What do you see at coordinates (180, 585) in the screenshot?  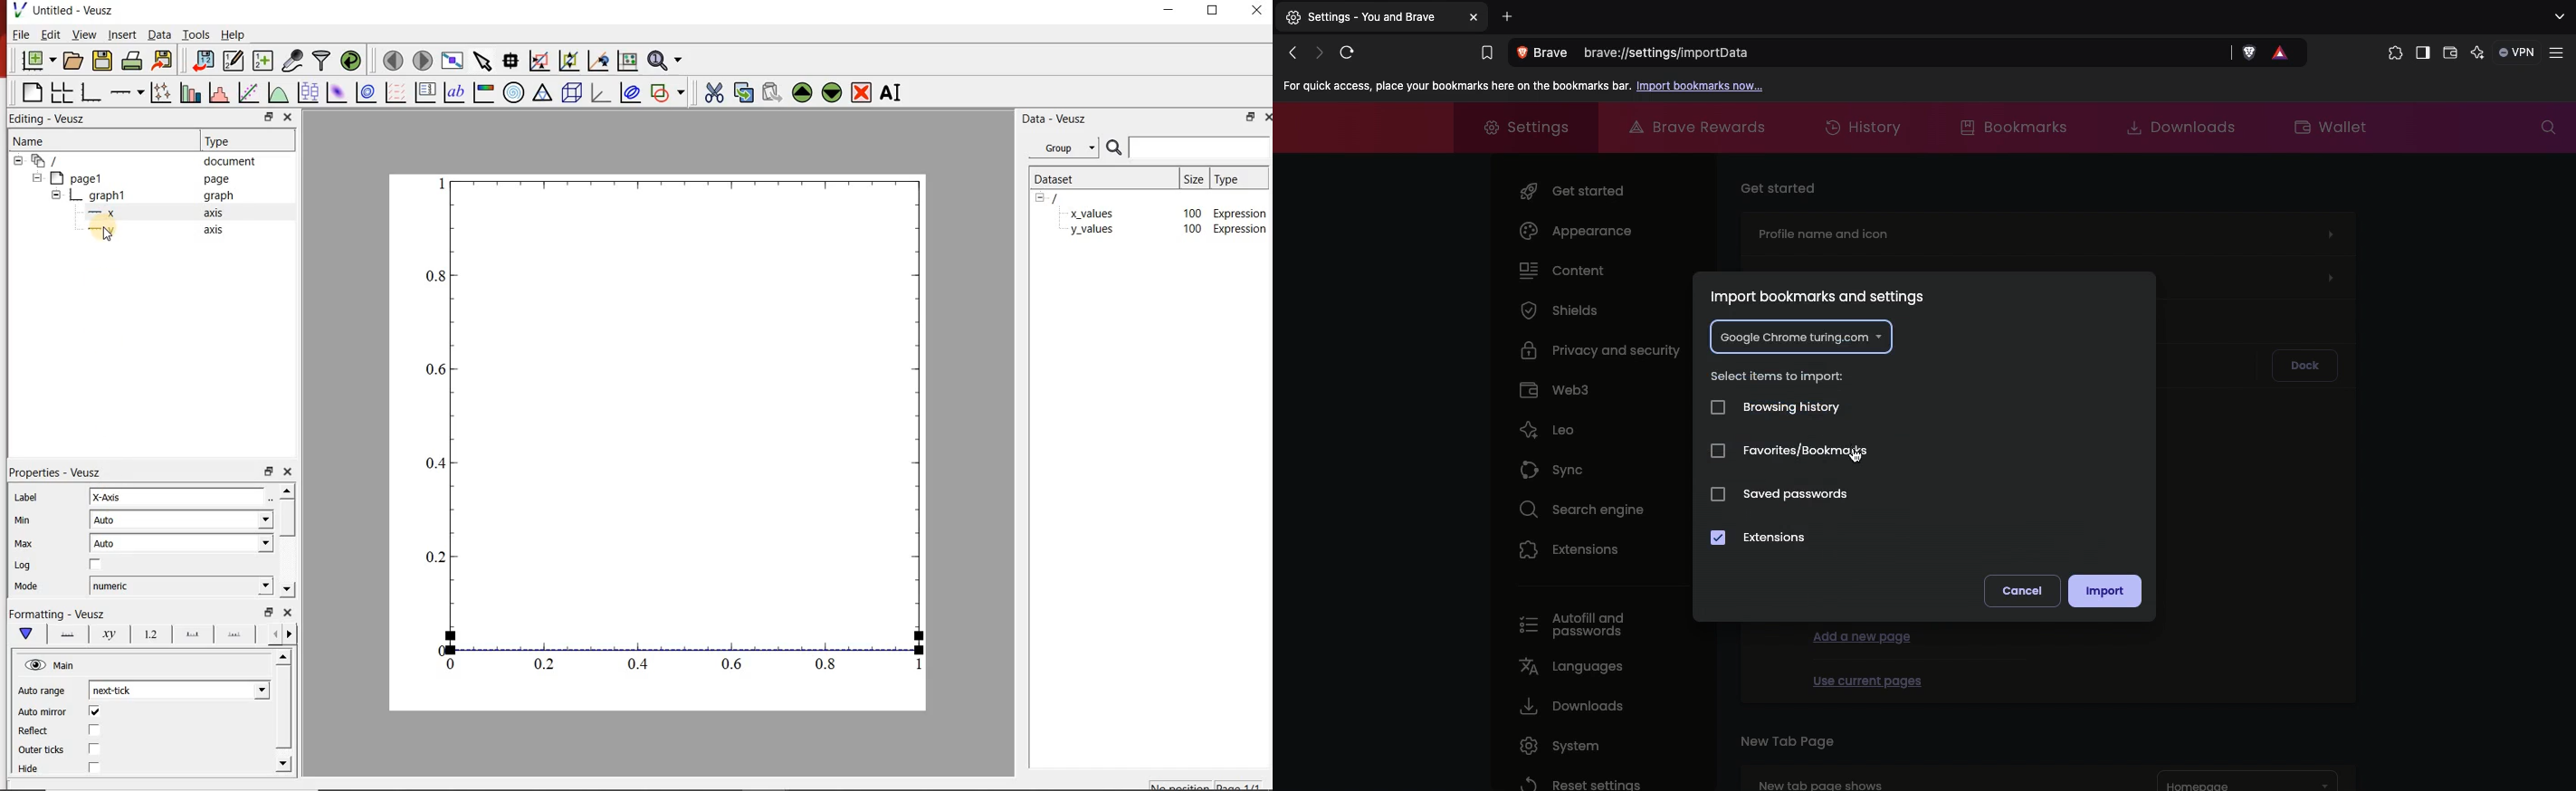 I see `numeric` at bounding box center [180, 585].